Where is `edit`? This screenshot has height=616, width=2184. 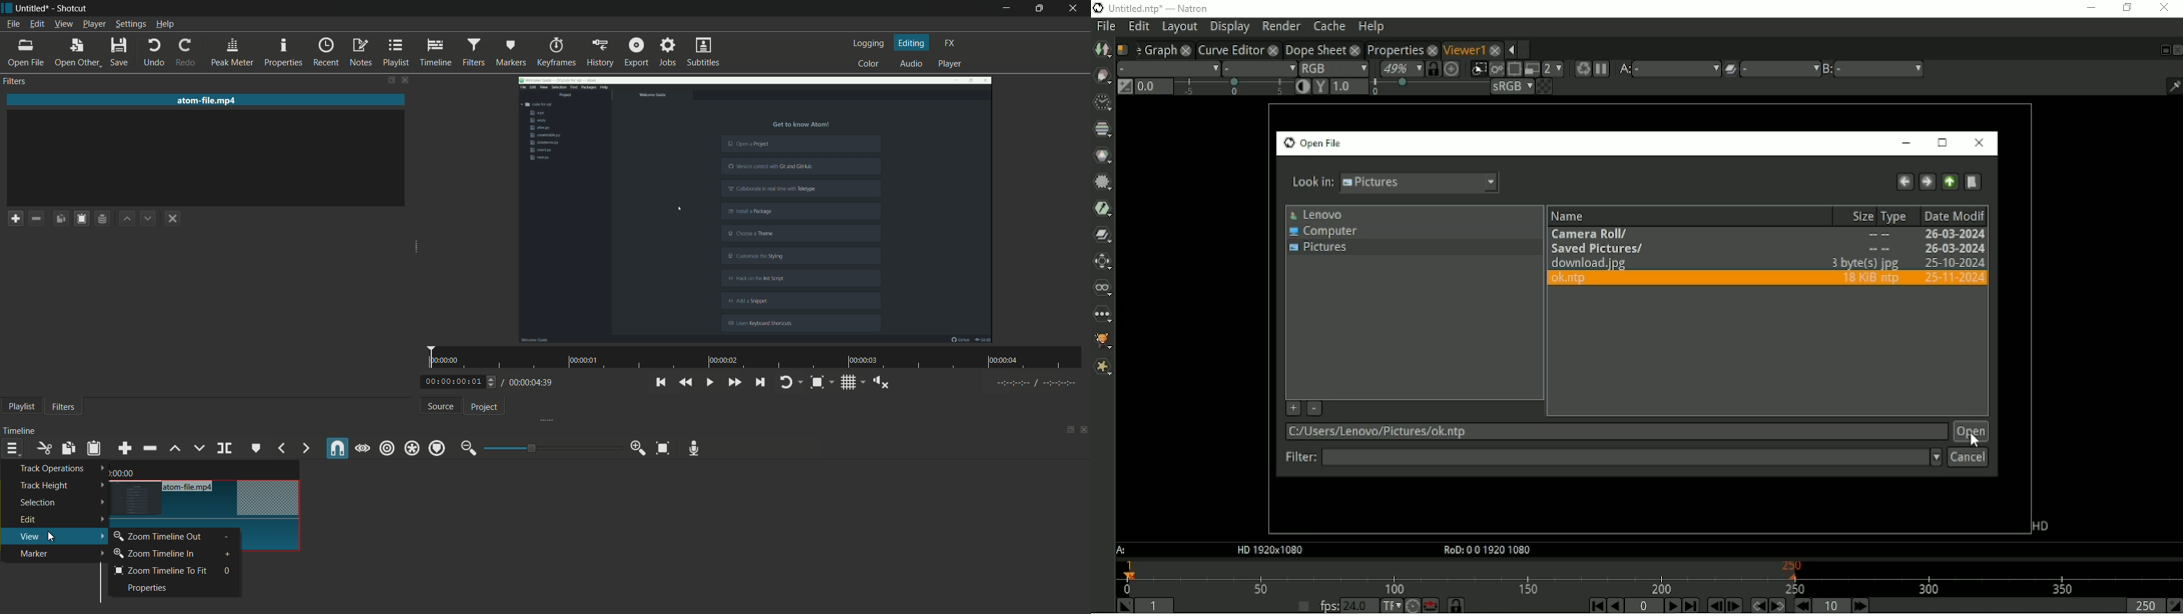
edit is located at coordinates (60, 520).